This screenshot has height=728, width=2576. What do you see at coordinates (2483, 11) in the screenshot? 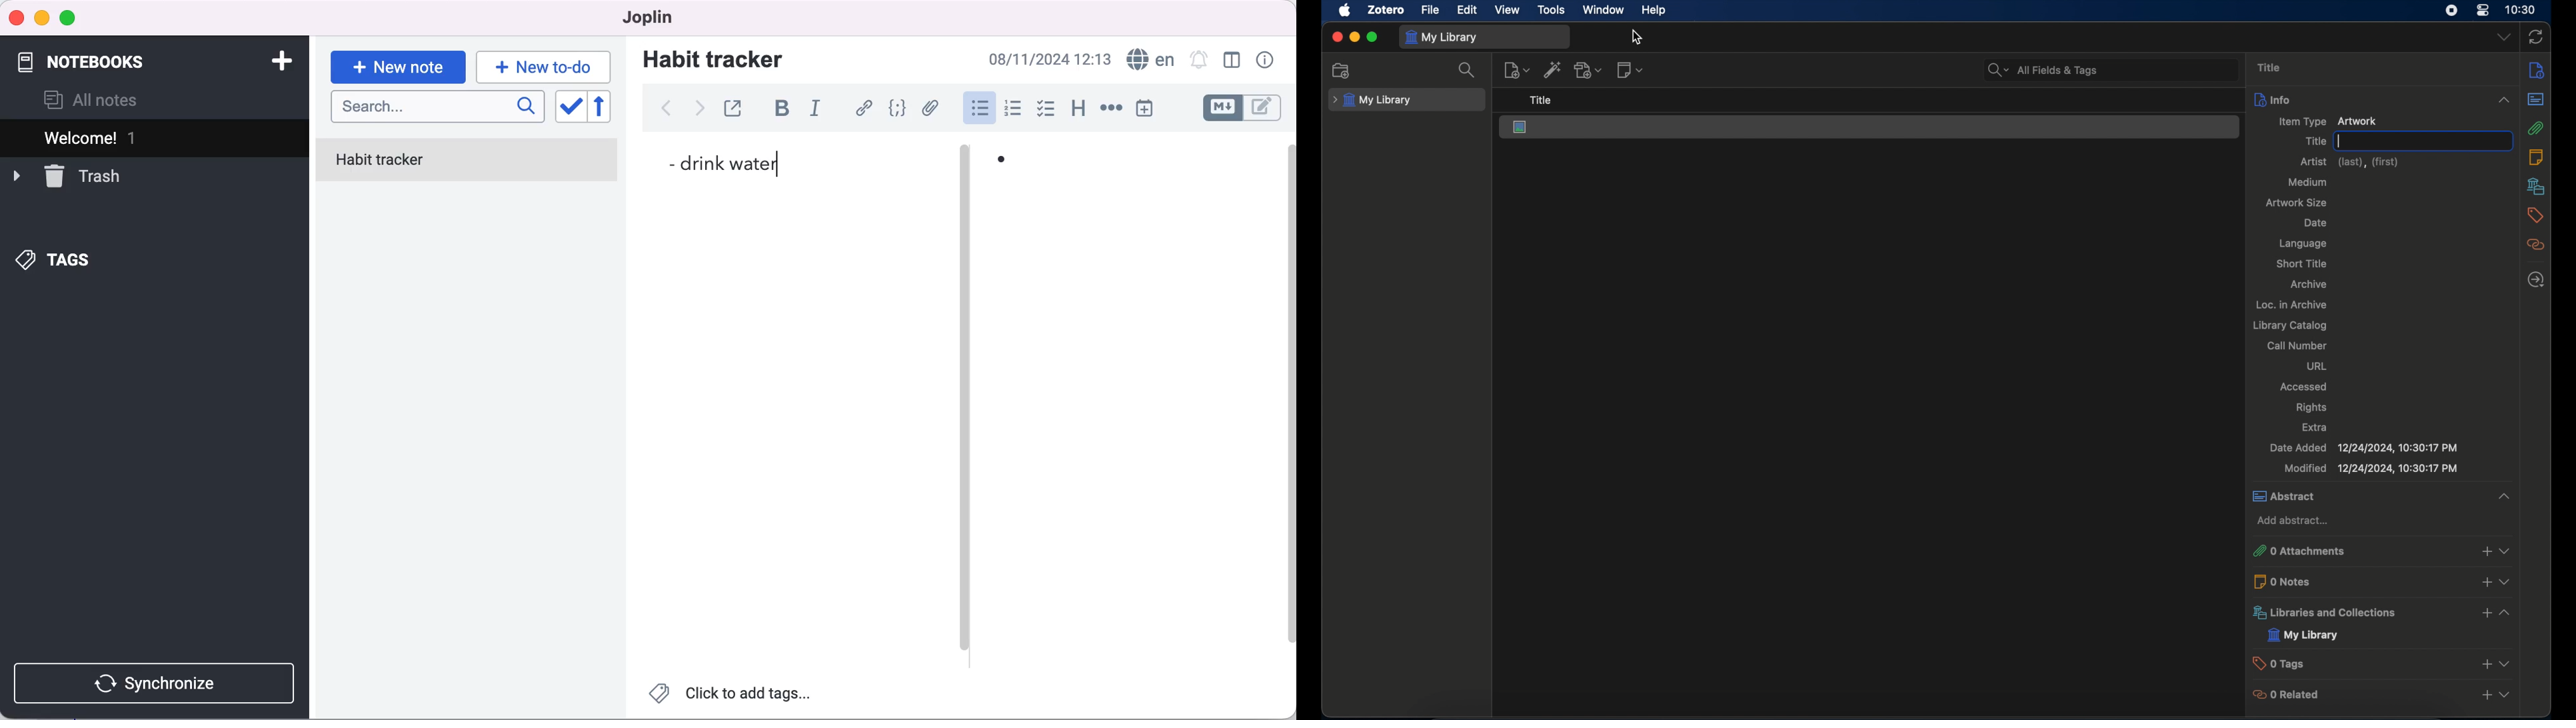
I see `control center` at bounding box center [2483, 11].